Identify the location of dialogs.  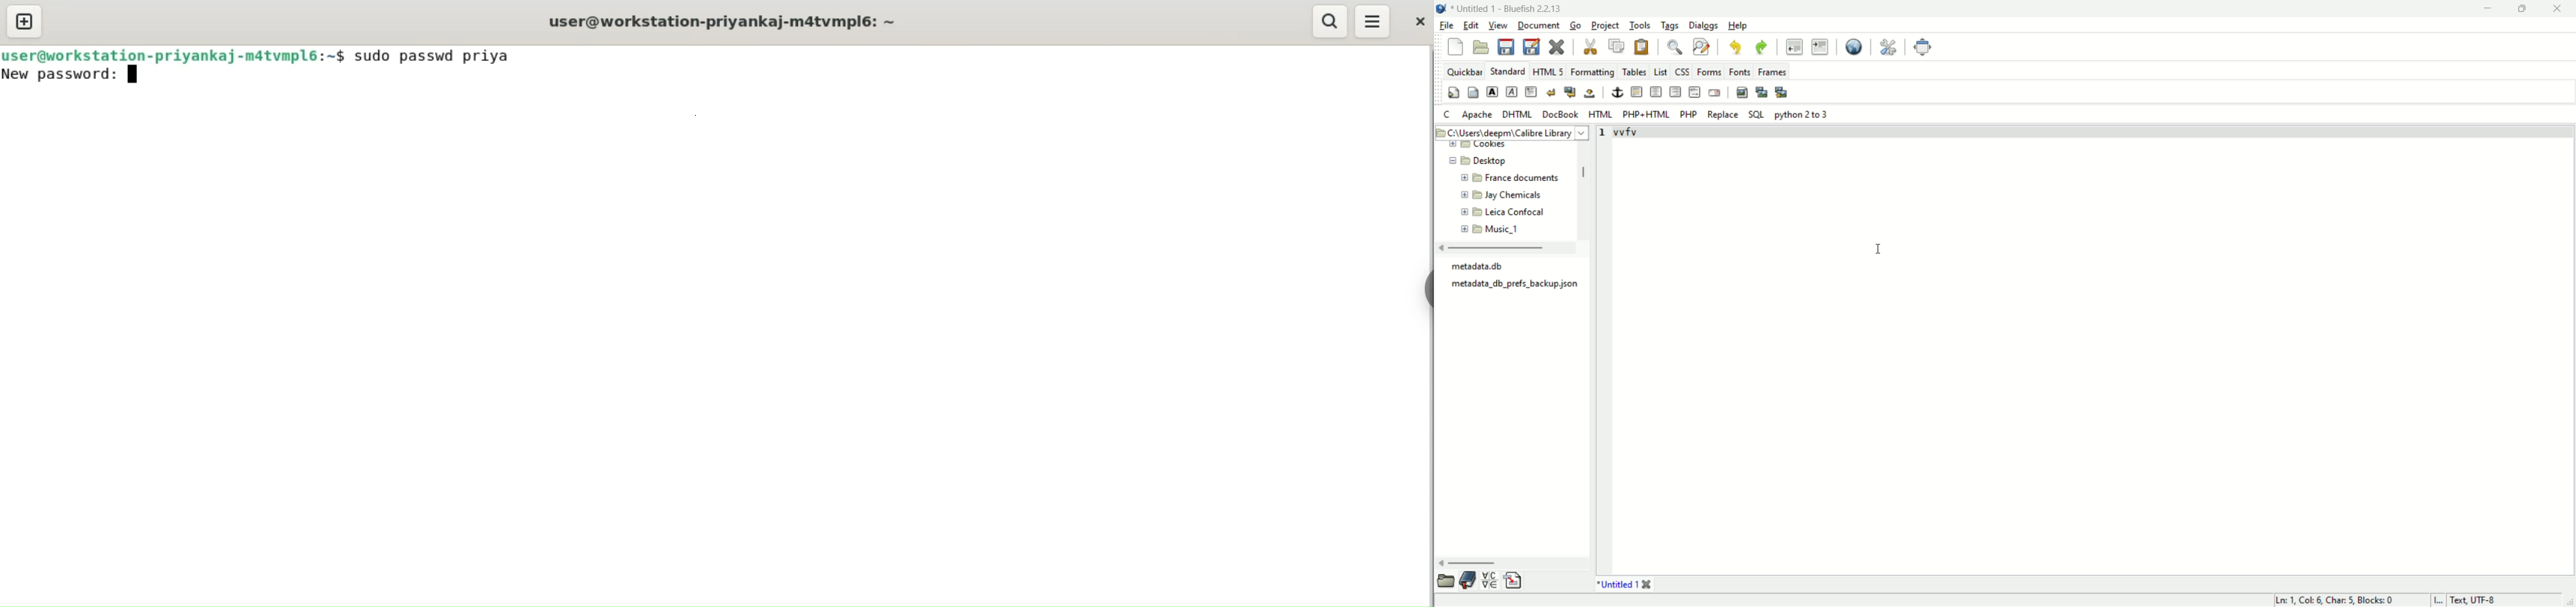
(1705, 26).